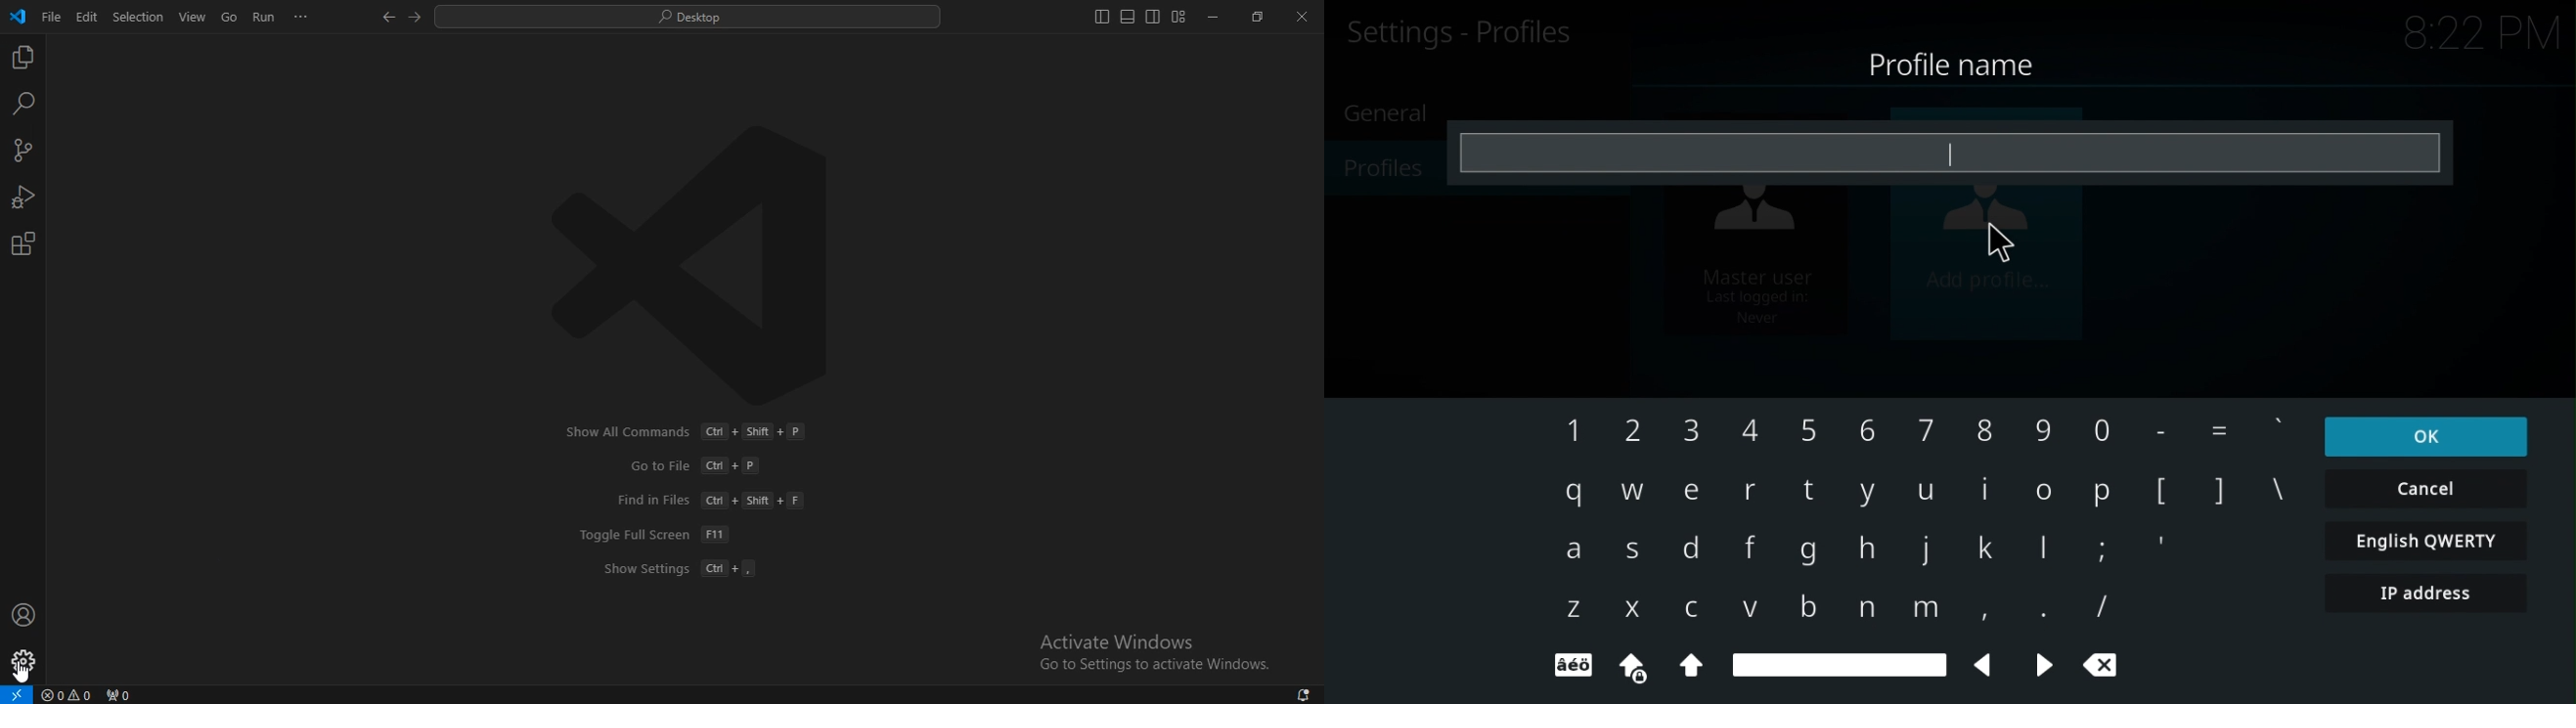 This screenshot has height=728, width=2576. I want to click on space tab, so click(1840, 666).